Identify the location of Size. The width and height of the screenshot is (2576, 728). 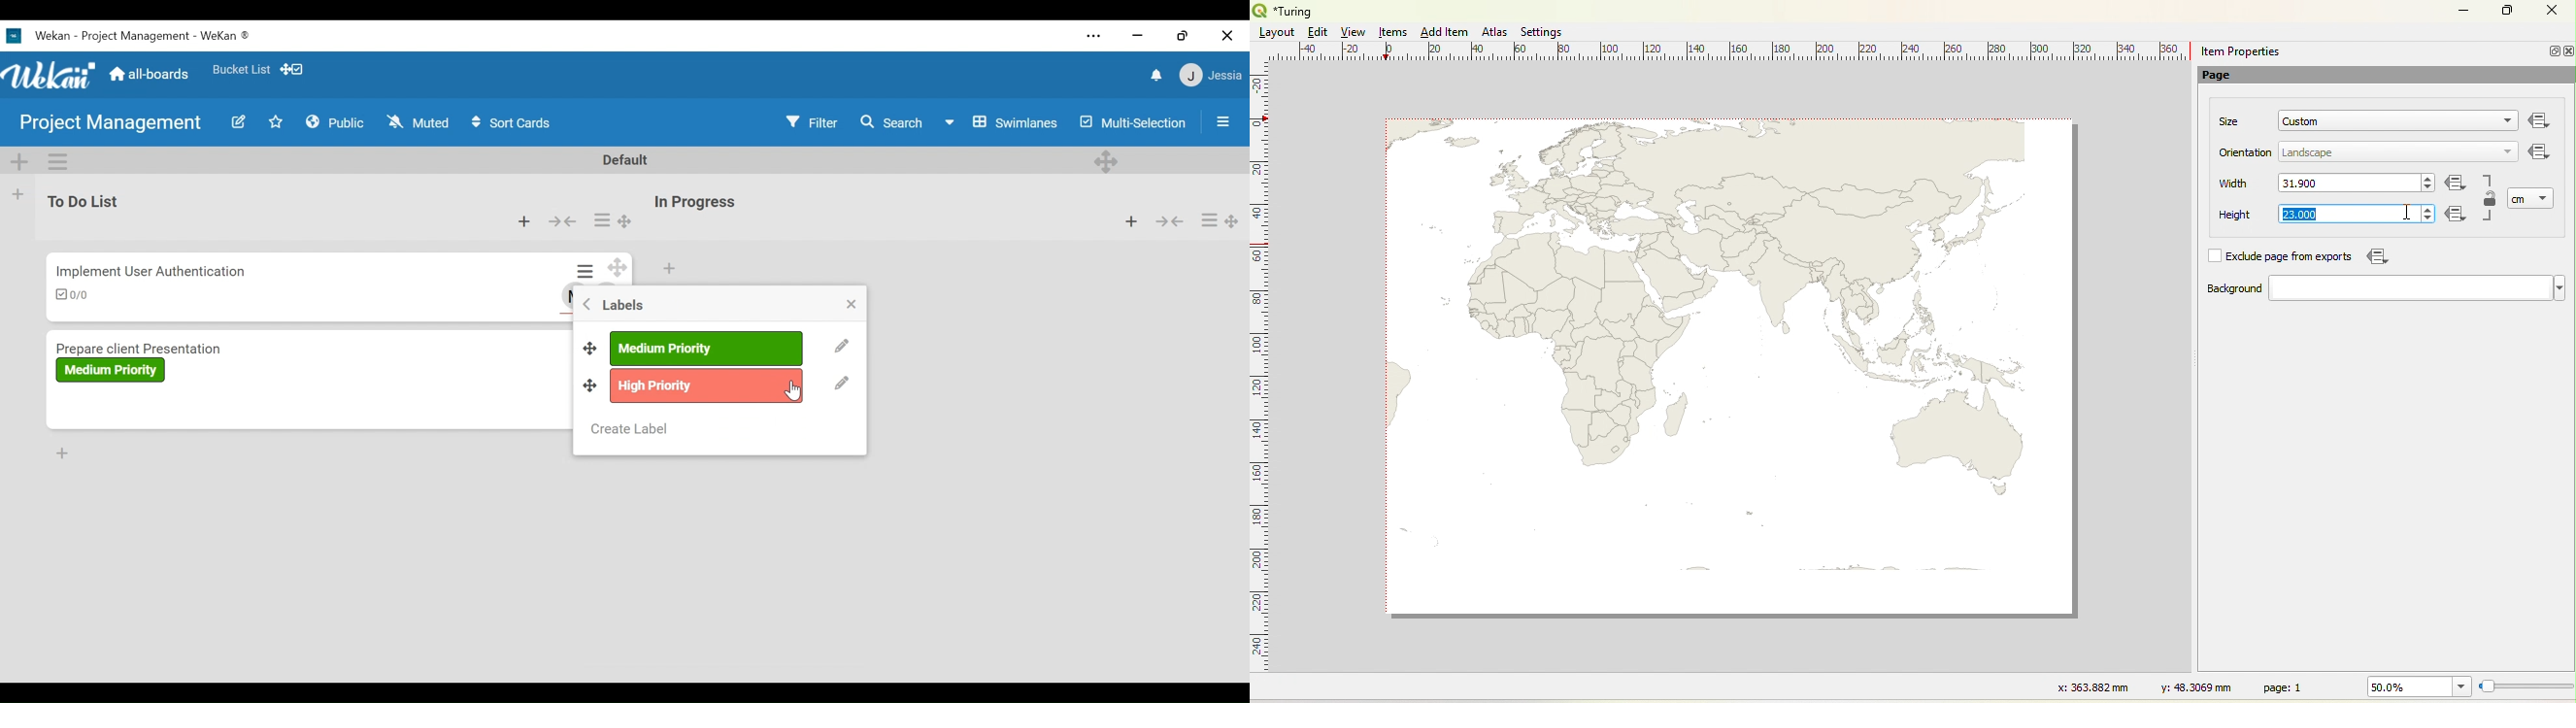
(2230, 121).